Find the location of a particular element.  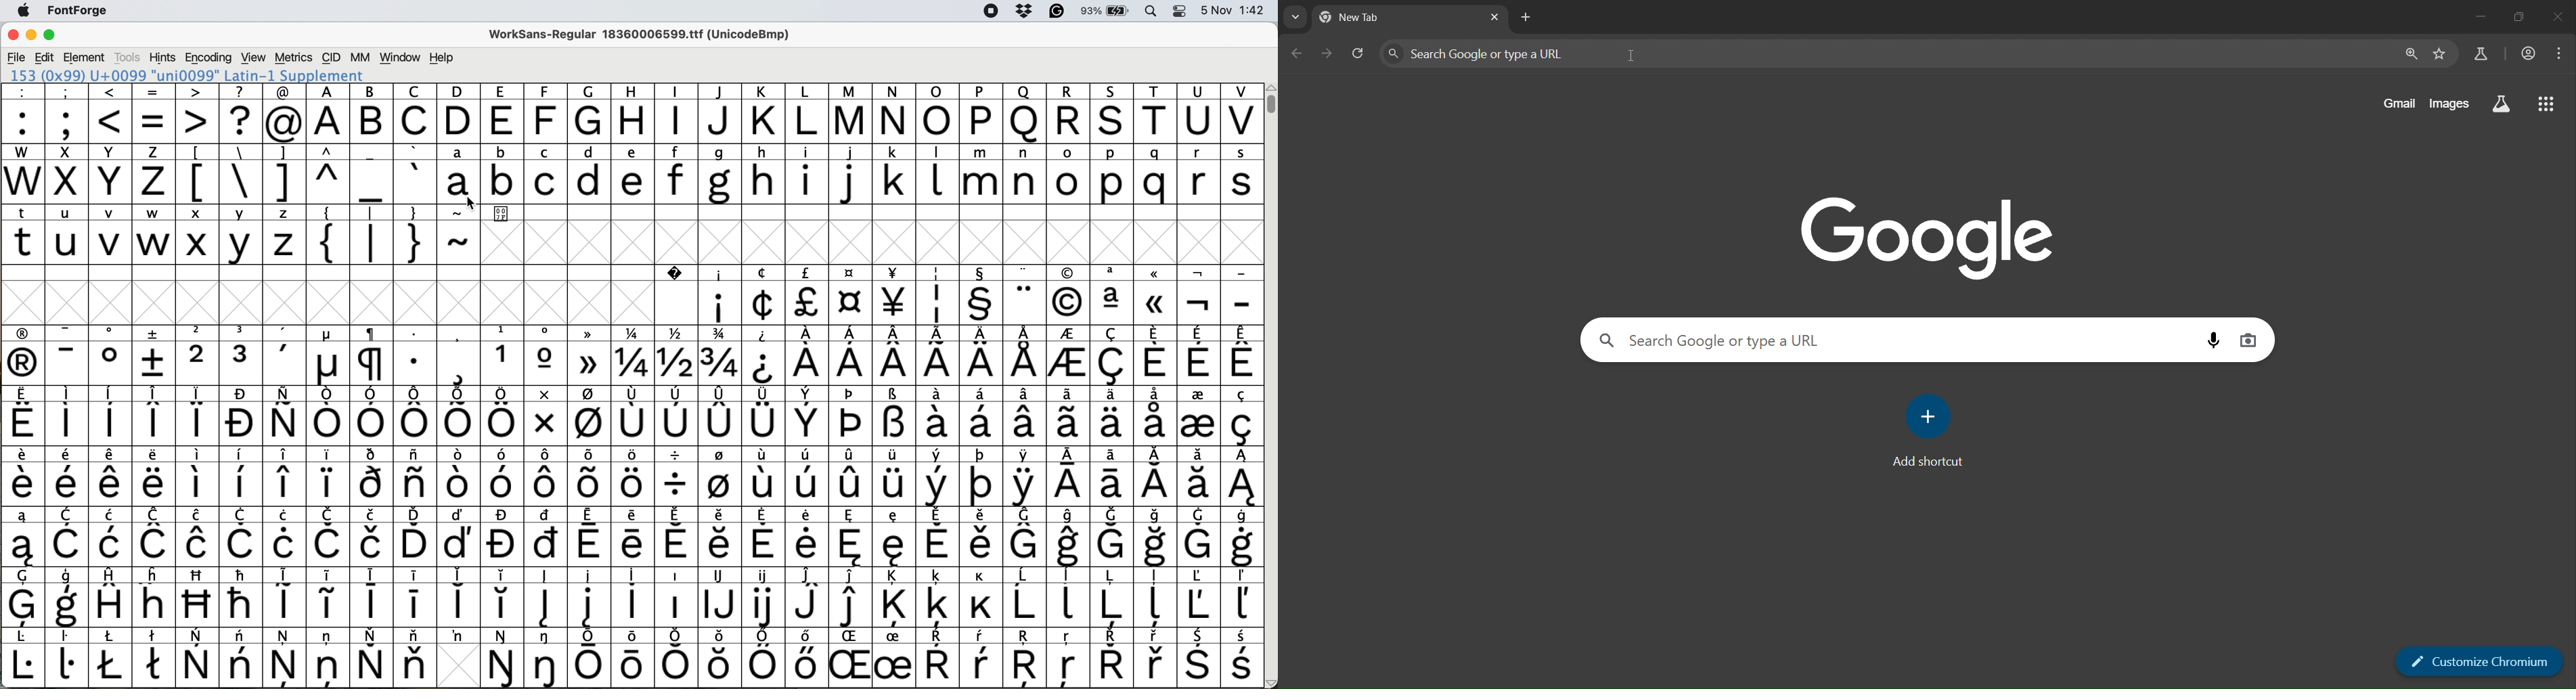

symbol is located at coordinates (1026, 597).